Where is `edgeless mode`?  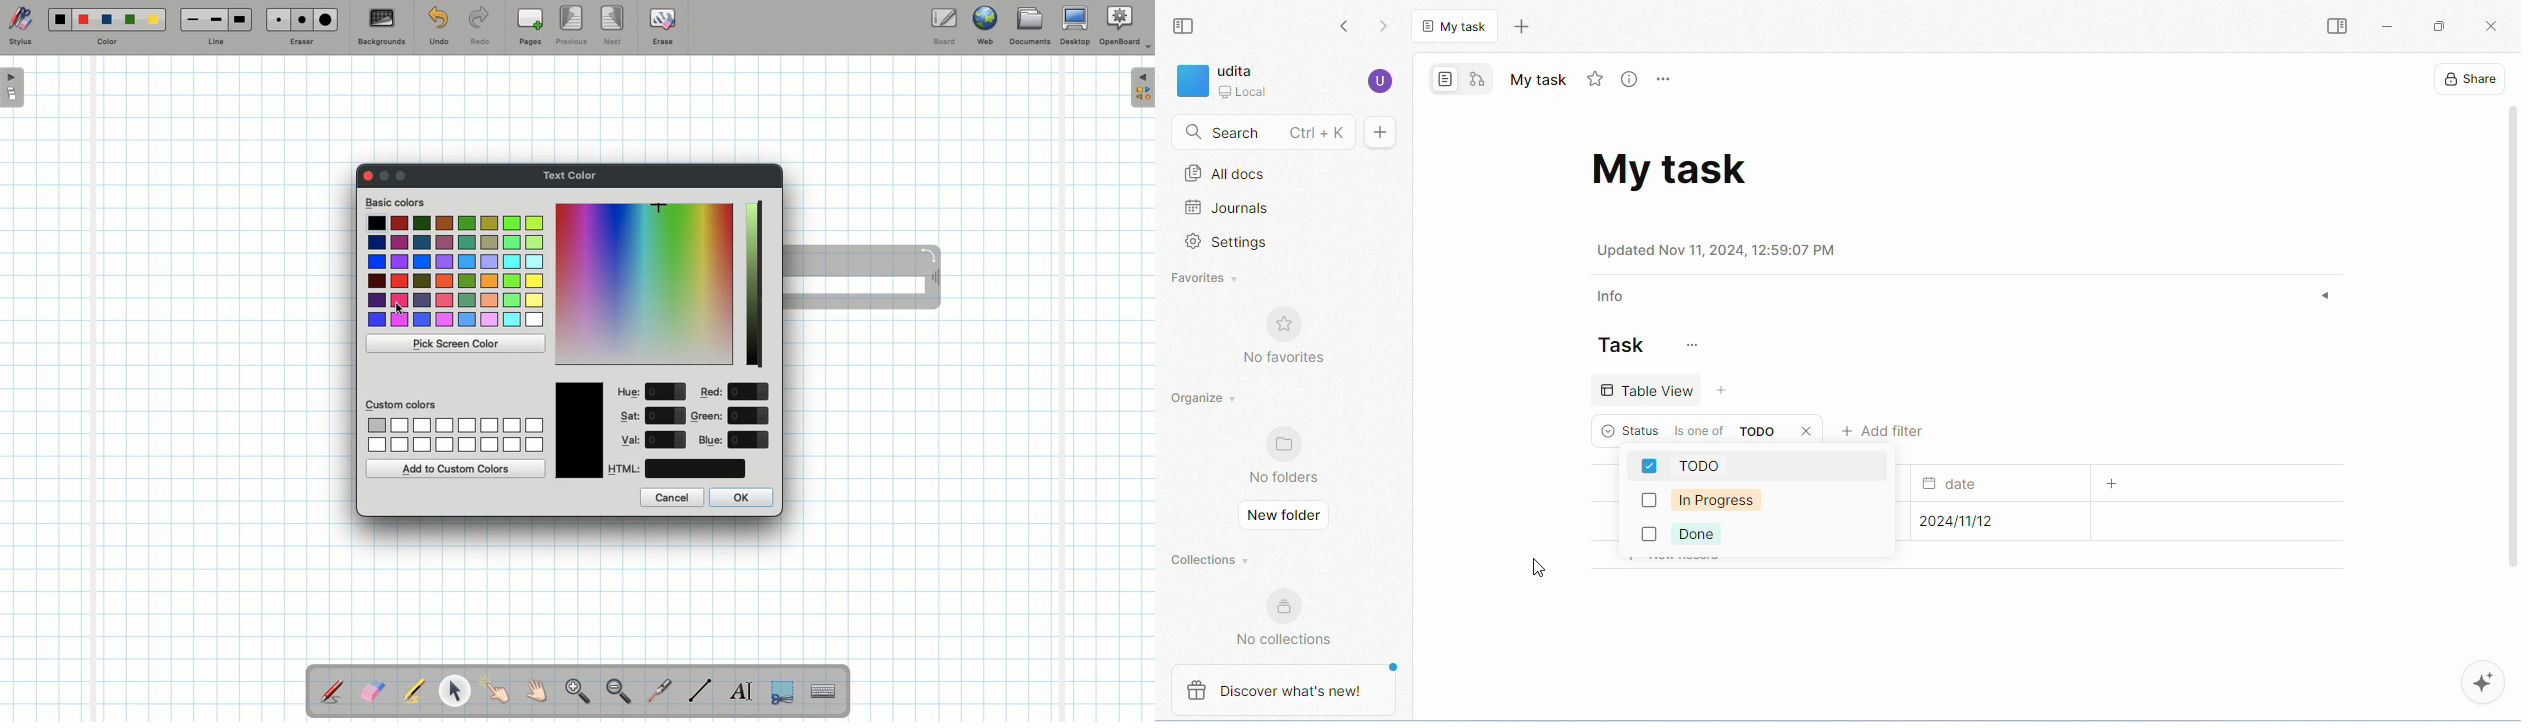
edgeless mode is located at coordinates (1476, 79).